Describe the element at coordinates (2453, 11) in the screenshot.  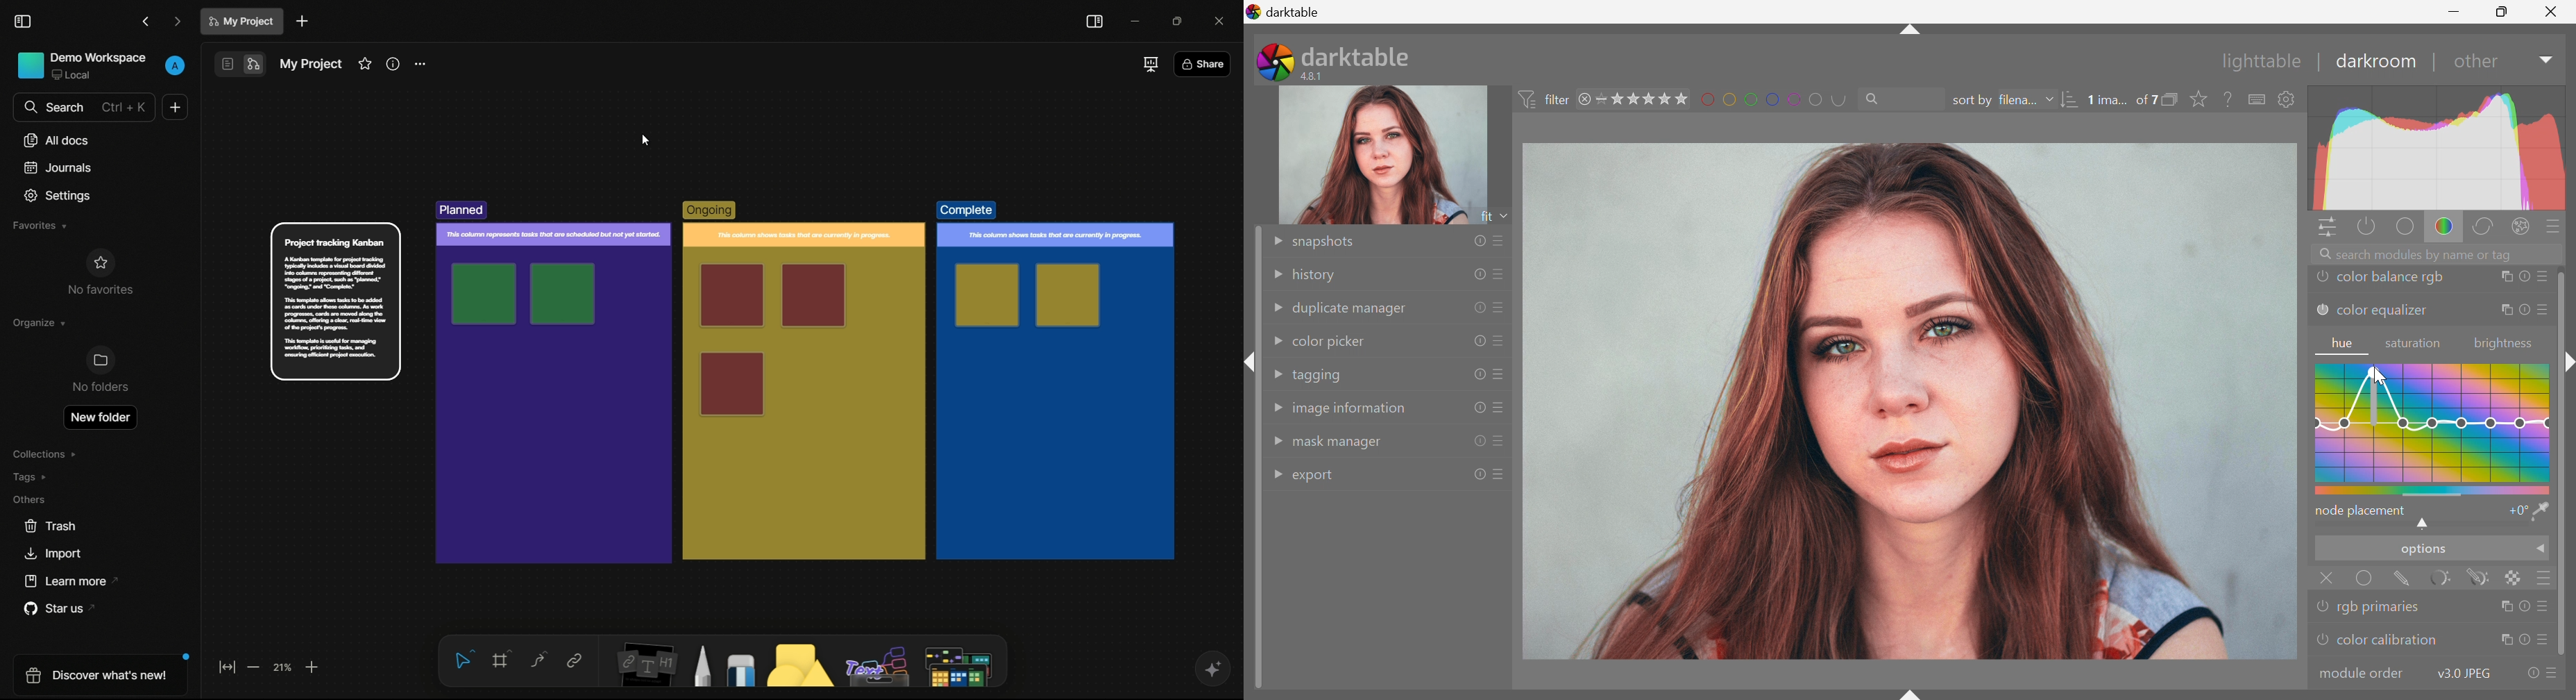
I see `Minimize` at that location.